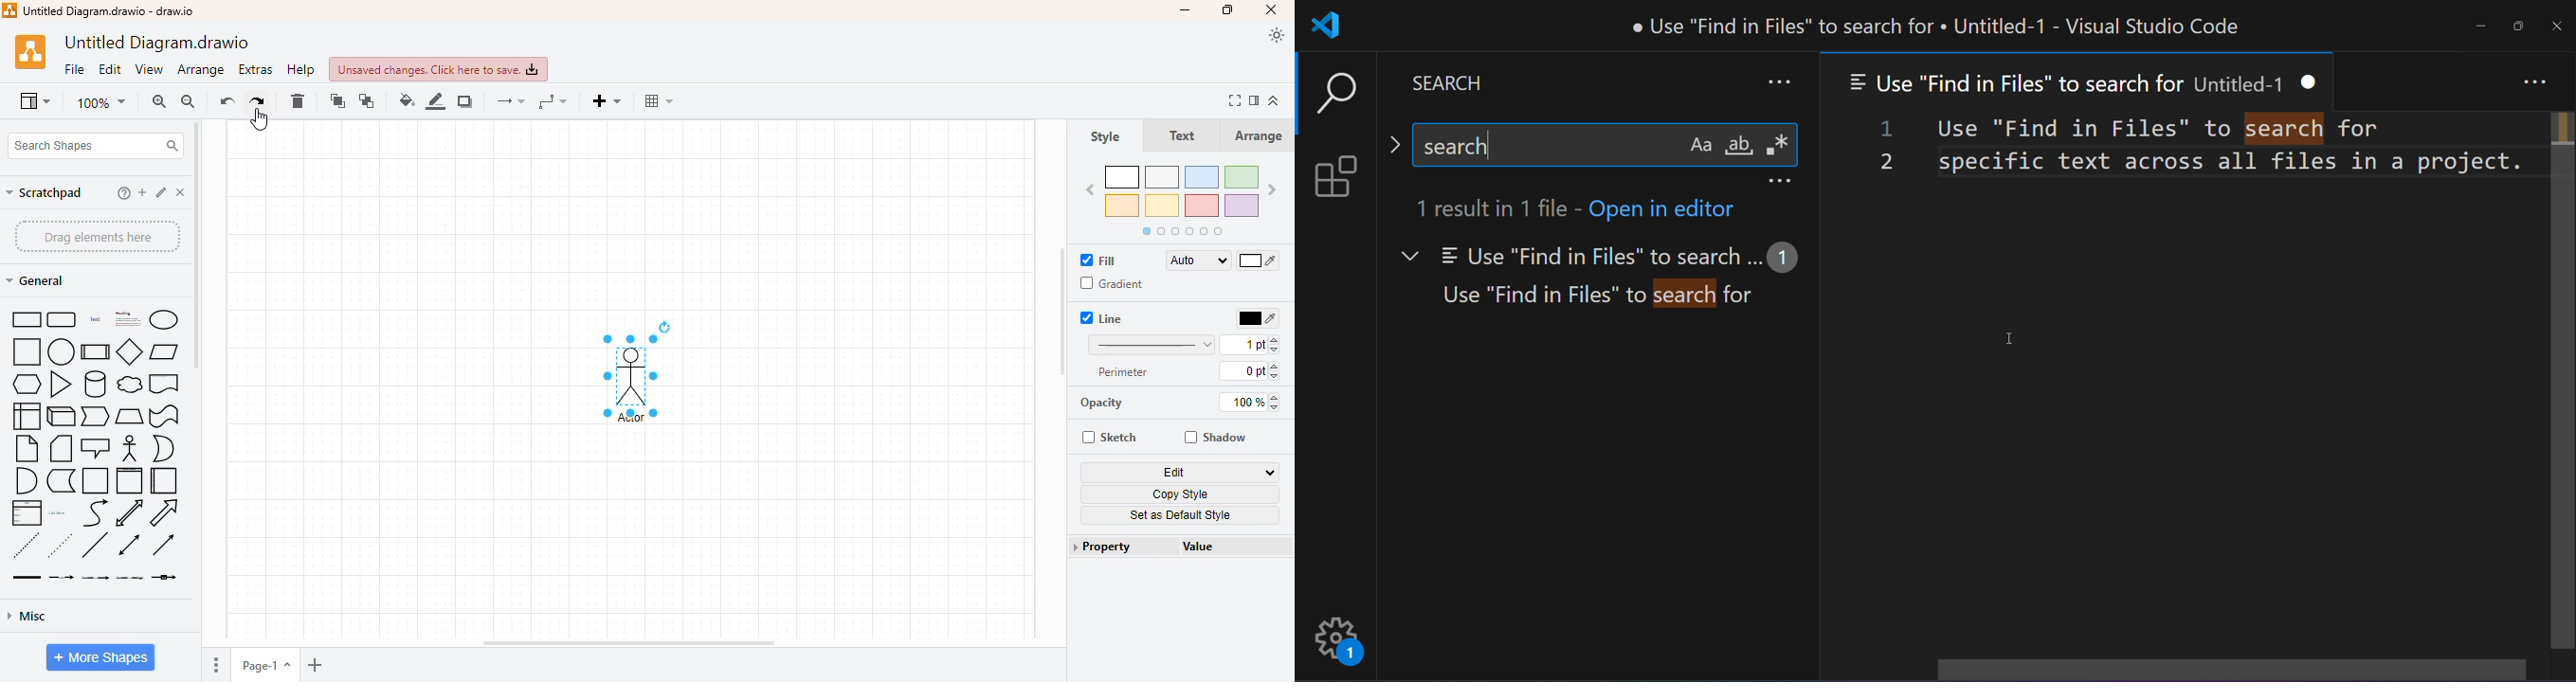 The height and width of the screenshot is (700, 2576). What do you see at coordinates (1180, 515) in the screenshot?
I see `set as default style` at bounding box center [1180, 515].